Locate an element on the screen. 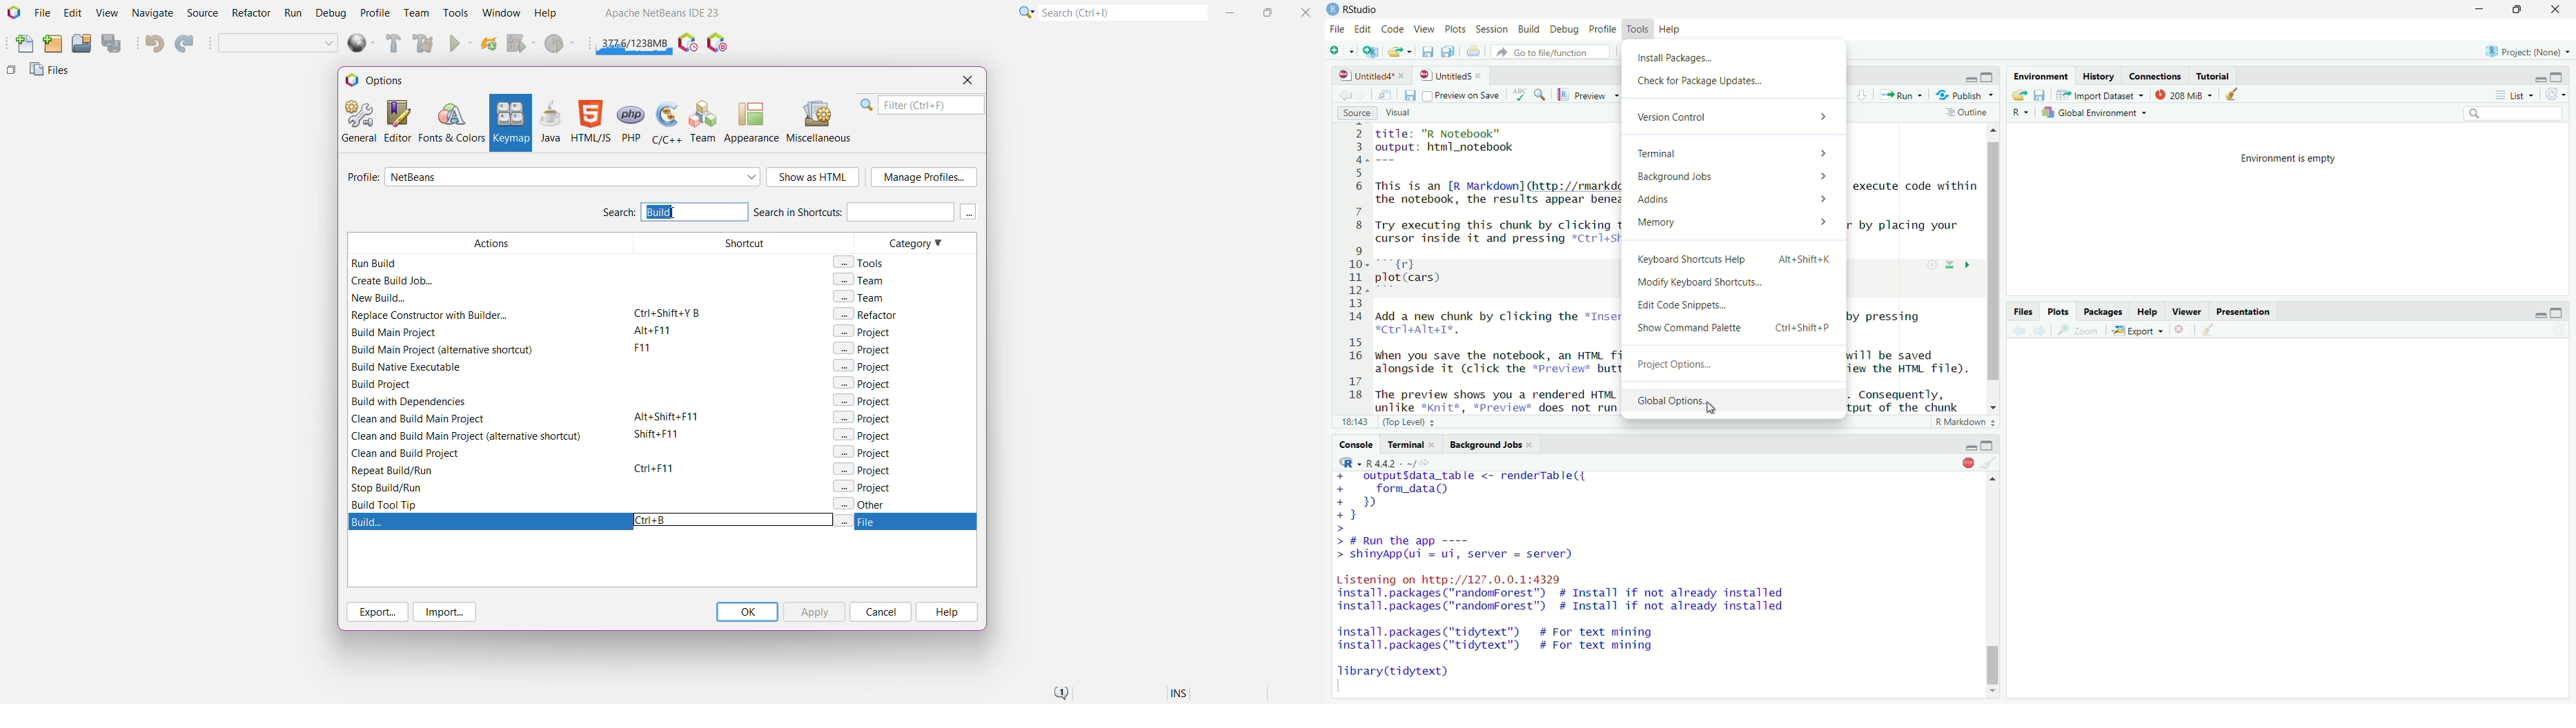 The width and height of the screenshot is (2576, 728). Addins is located at coordinates (1731, 199).